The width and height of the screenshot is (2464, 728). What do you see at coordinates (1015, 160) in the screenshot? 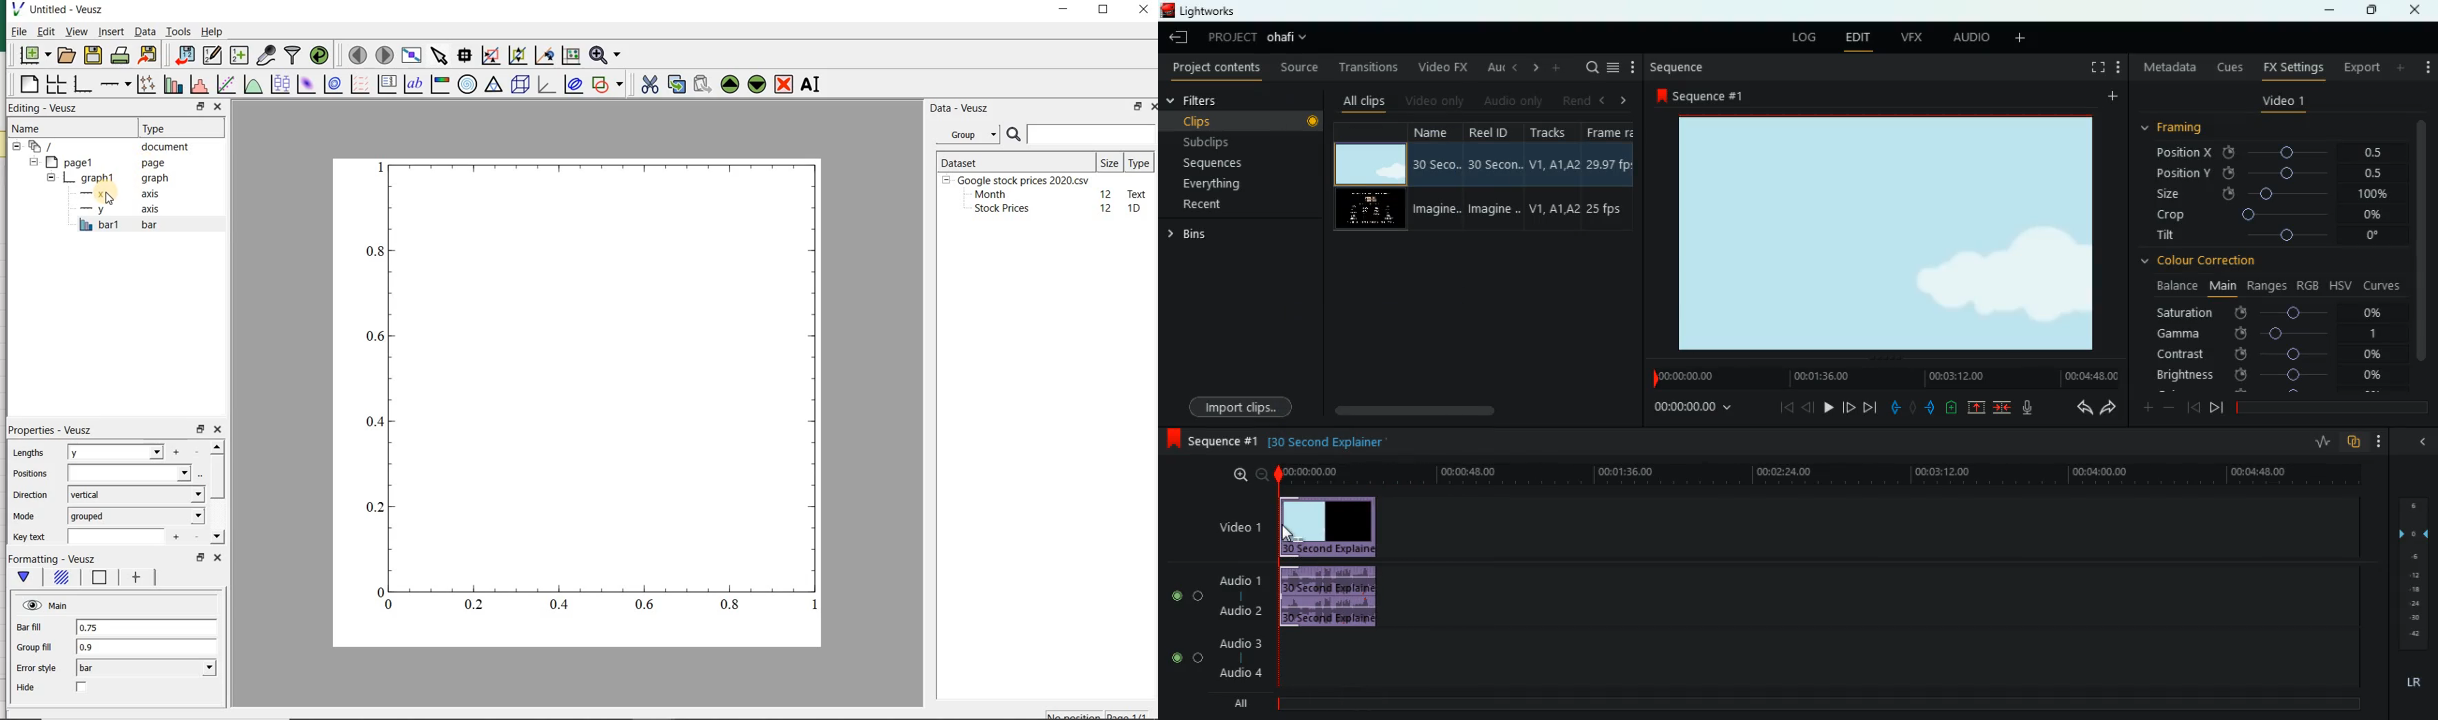
I see `DATASET` at bounding box center [1015, 160].